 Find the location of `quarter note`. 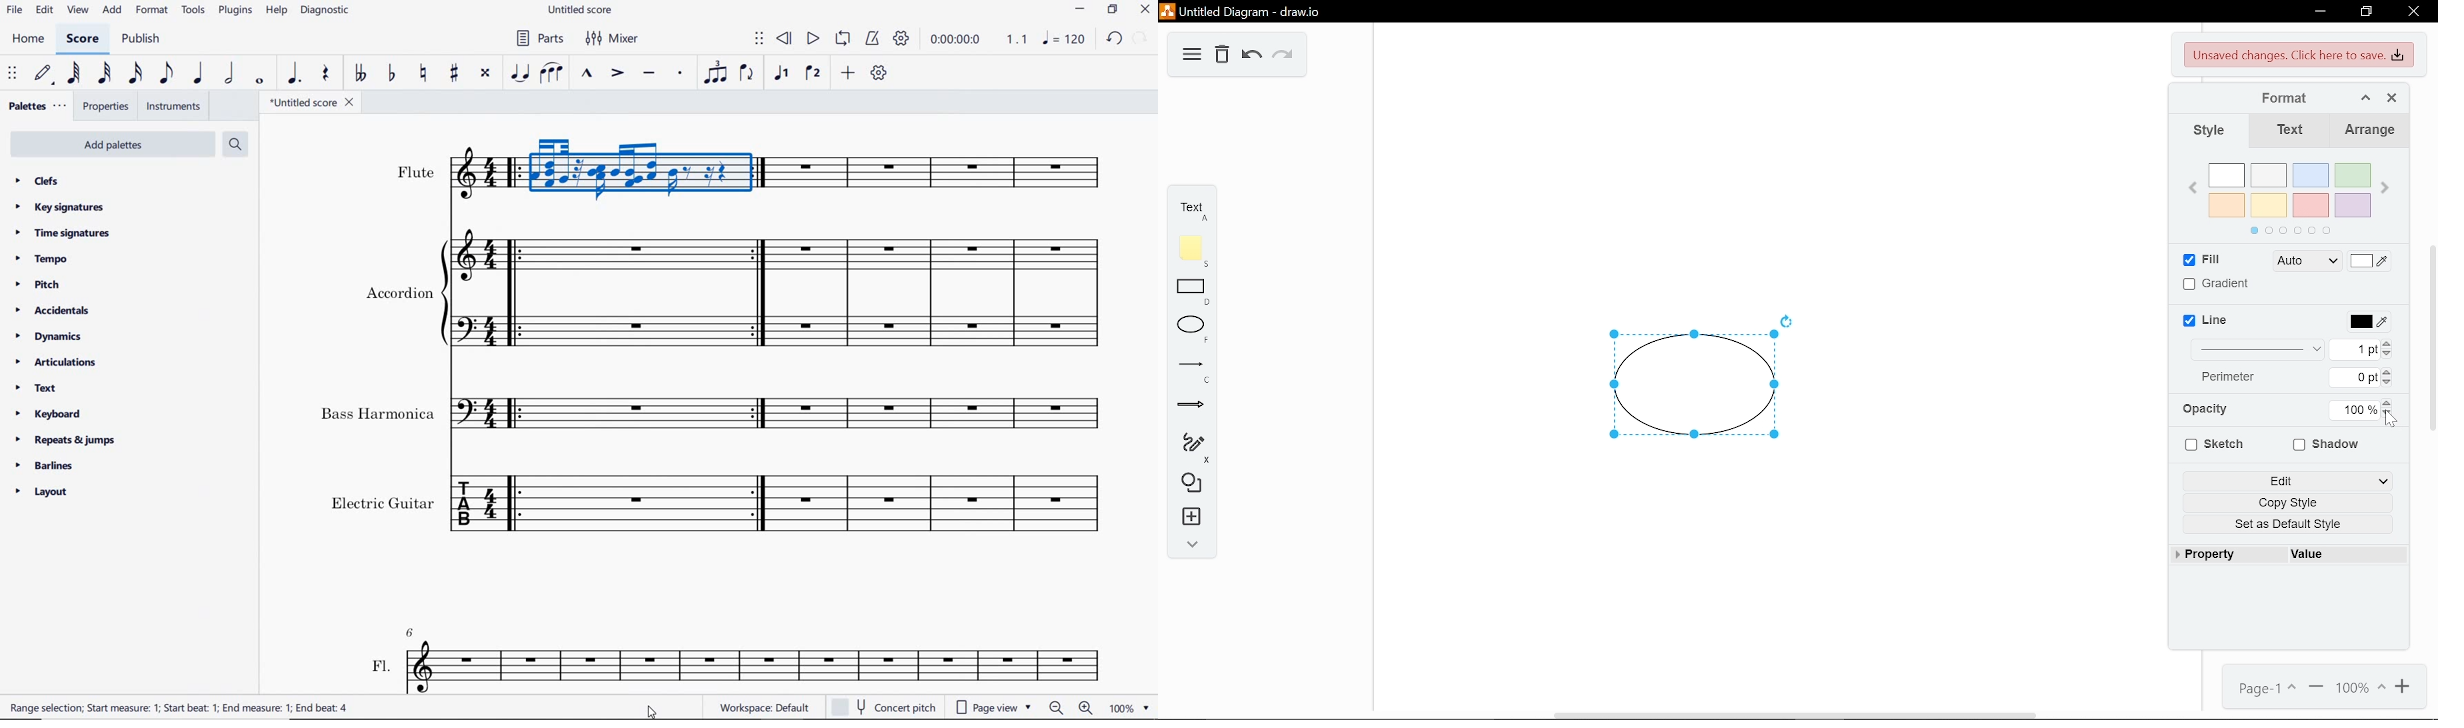

quarter note is located at coordinates (201, 74).